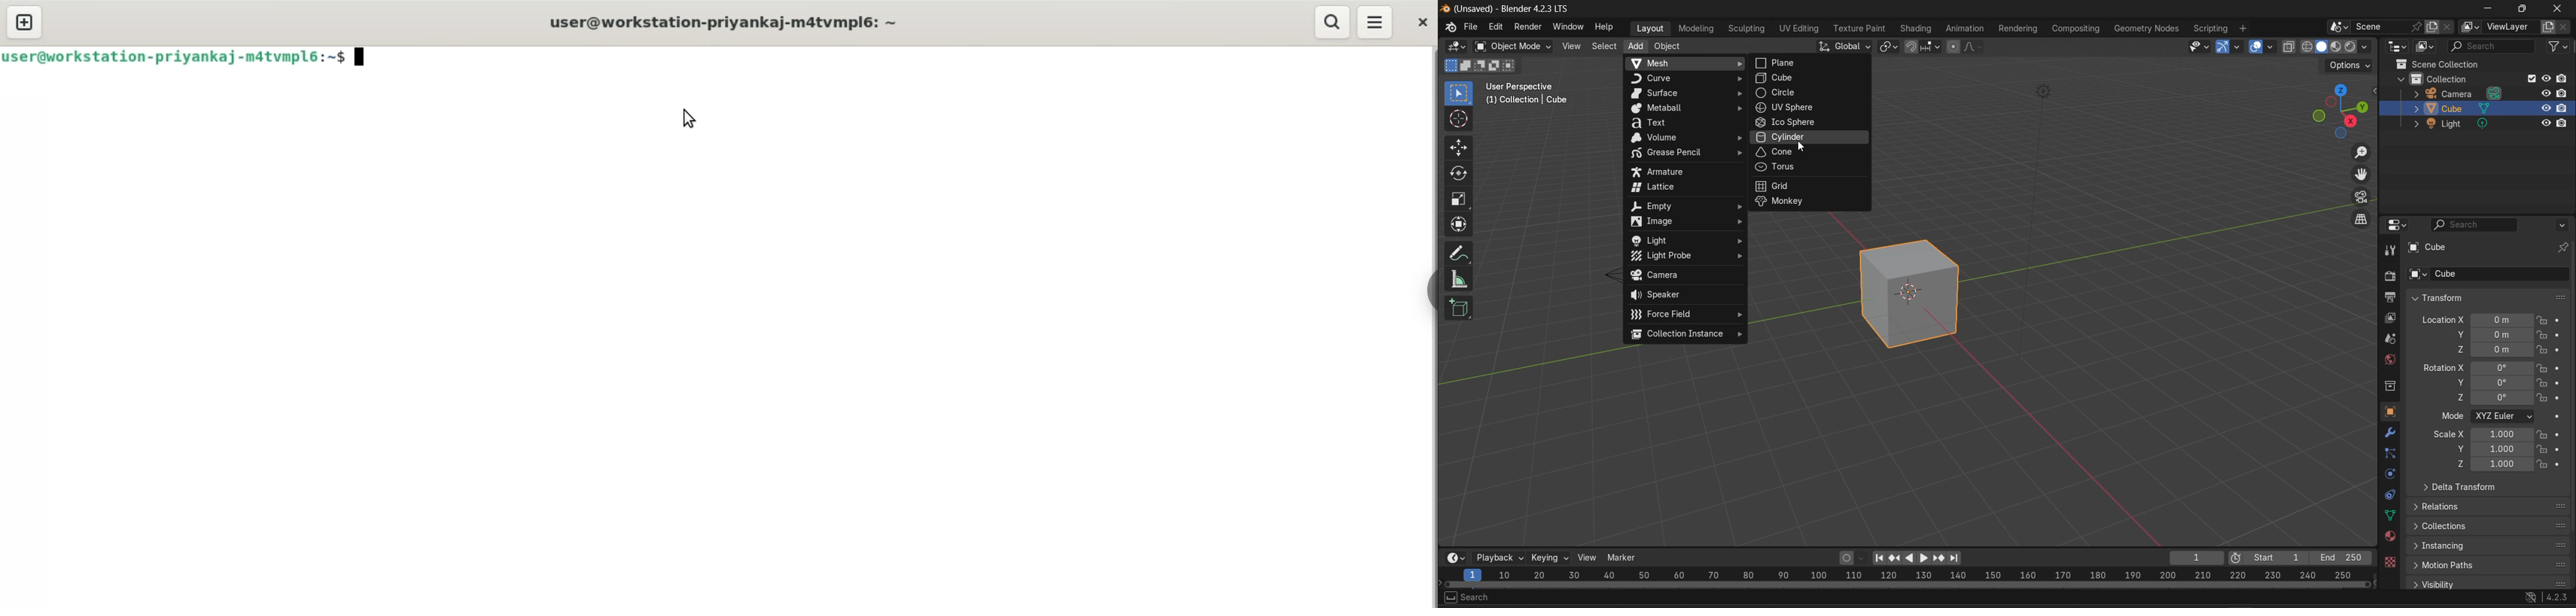 The image size is (2576, 616). I want to click on viewport shading:material preview, so click(2334, 46).